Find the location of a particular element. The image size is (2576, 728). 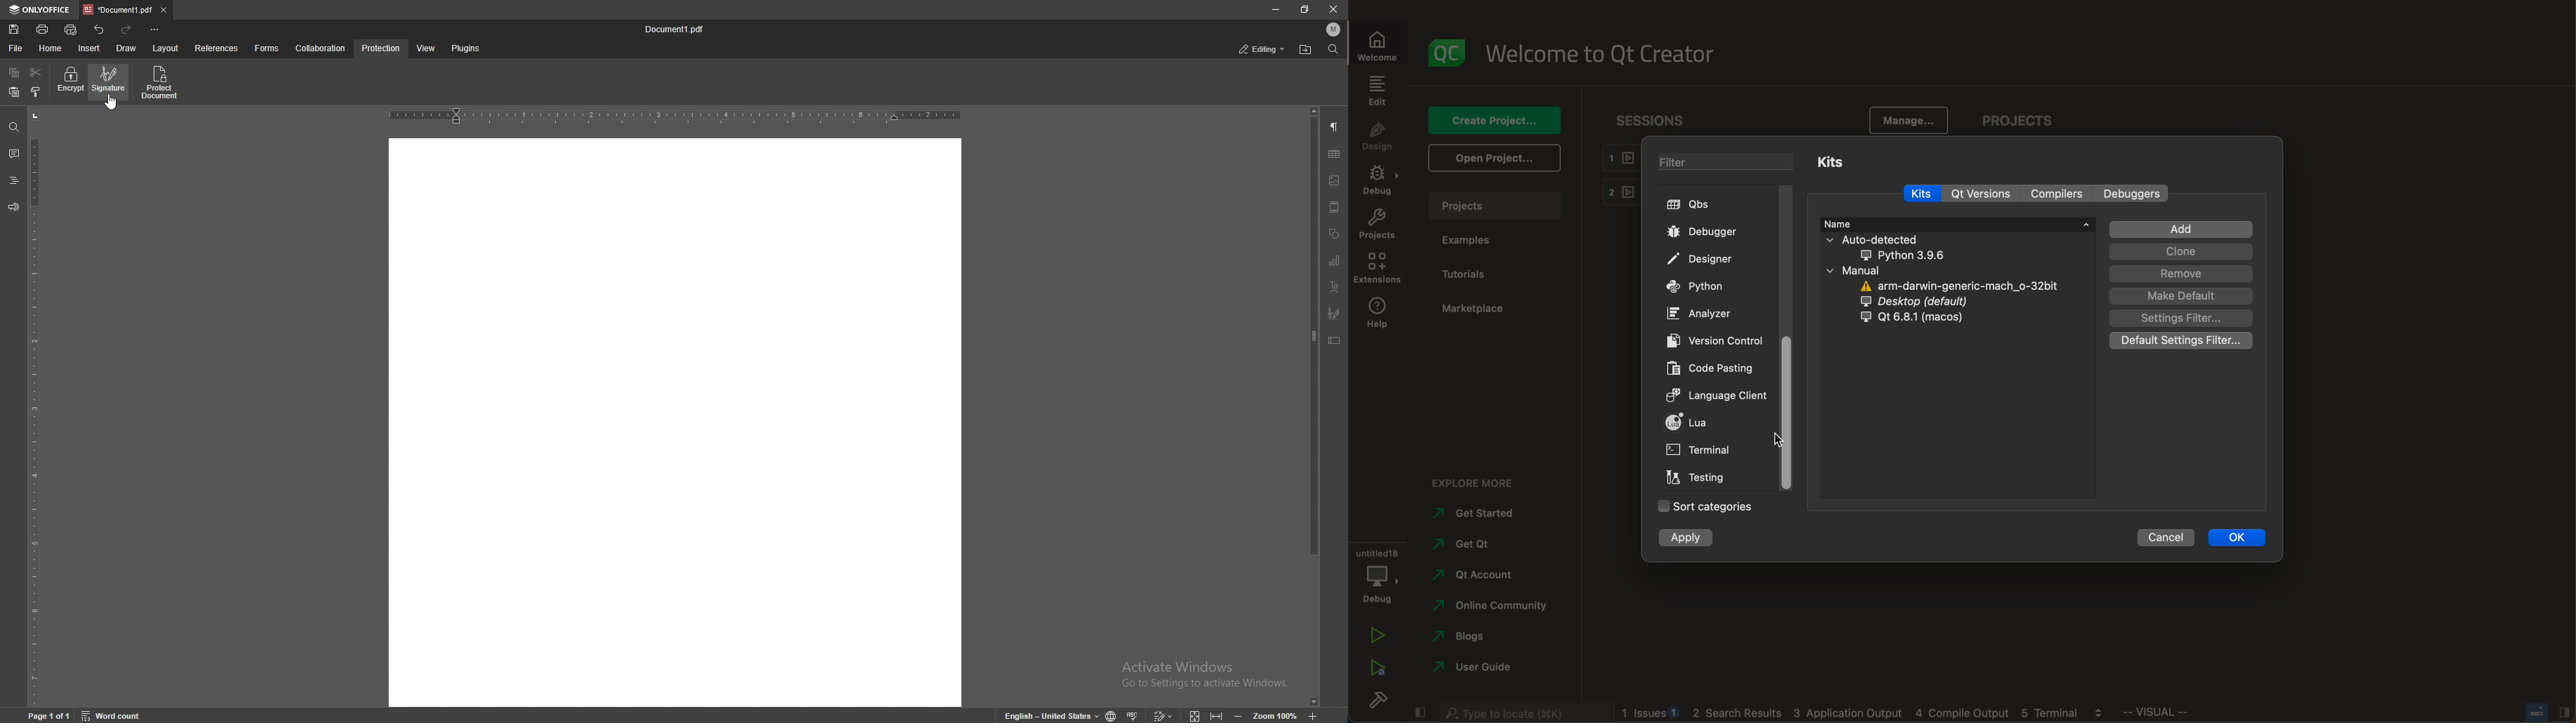

build is located at coordinates (1375, 703).